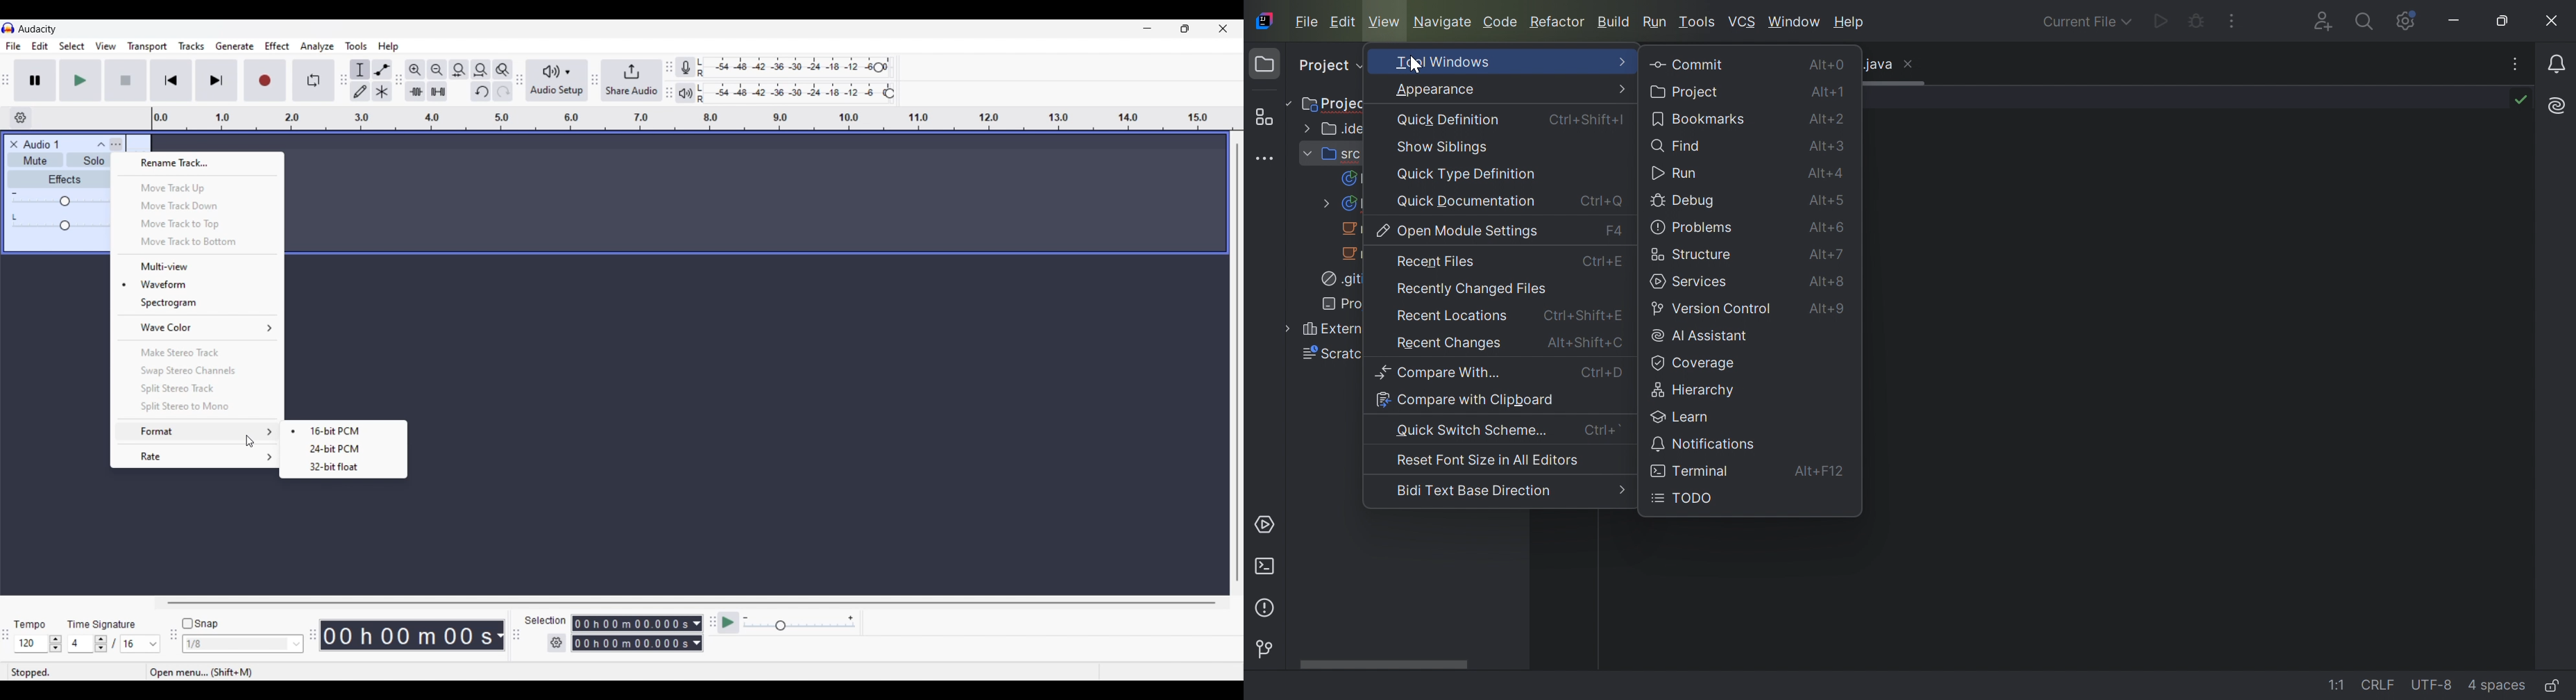  What do you see at coordinates (1440, 372) in the screenshot?
I see `Compare with...` at bounding box center [1440, 372].